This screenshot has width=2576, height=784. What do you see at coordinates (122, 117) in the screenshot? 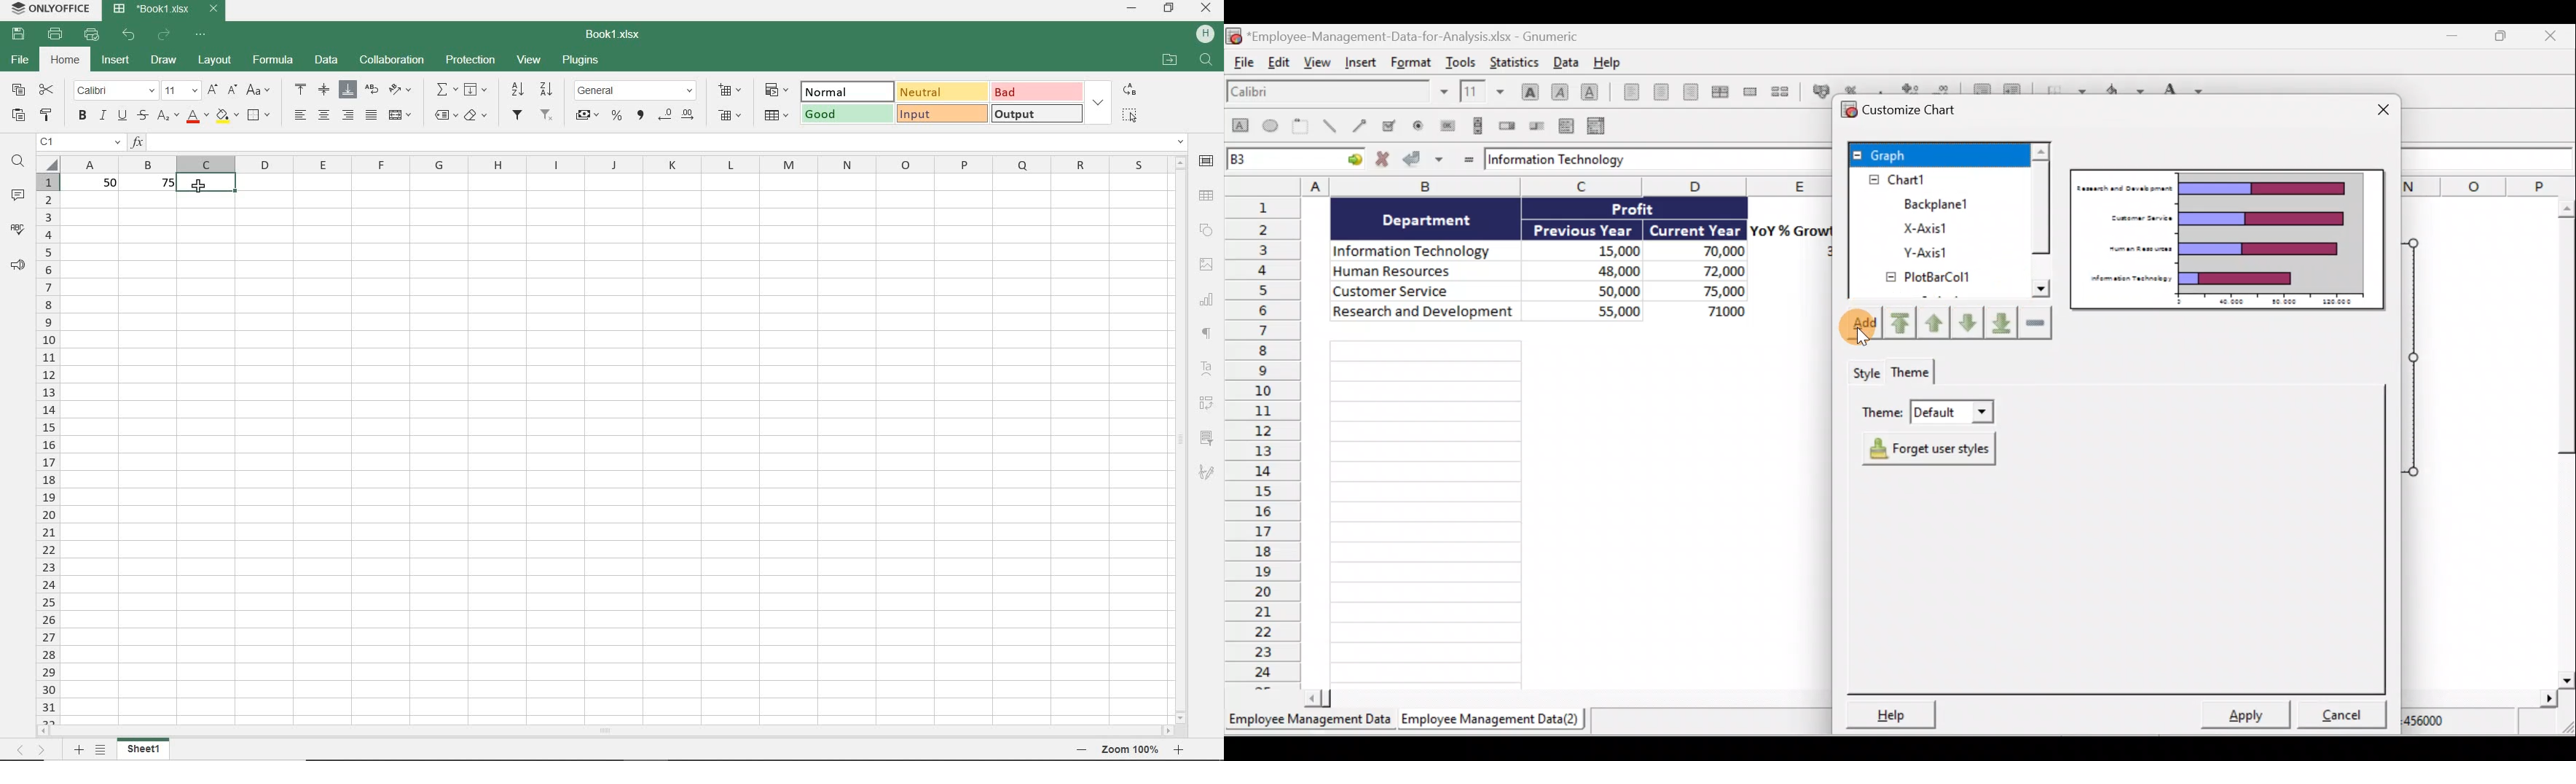
I see `underline` at bounding box center [122, 117].